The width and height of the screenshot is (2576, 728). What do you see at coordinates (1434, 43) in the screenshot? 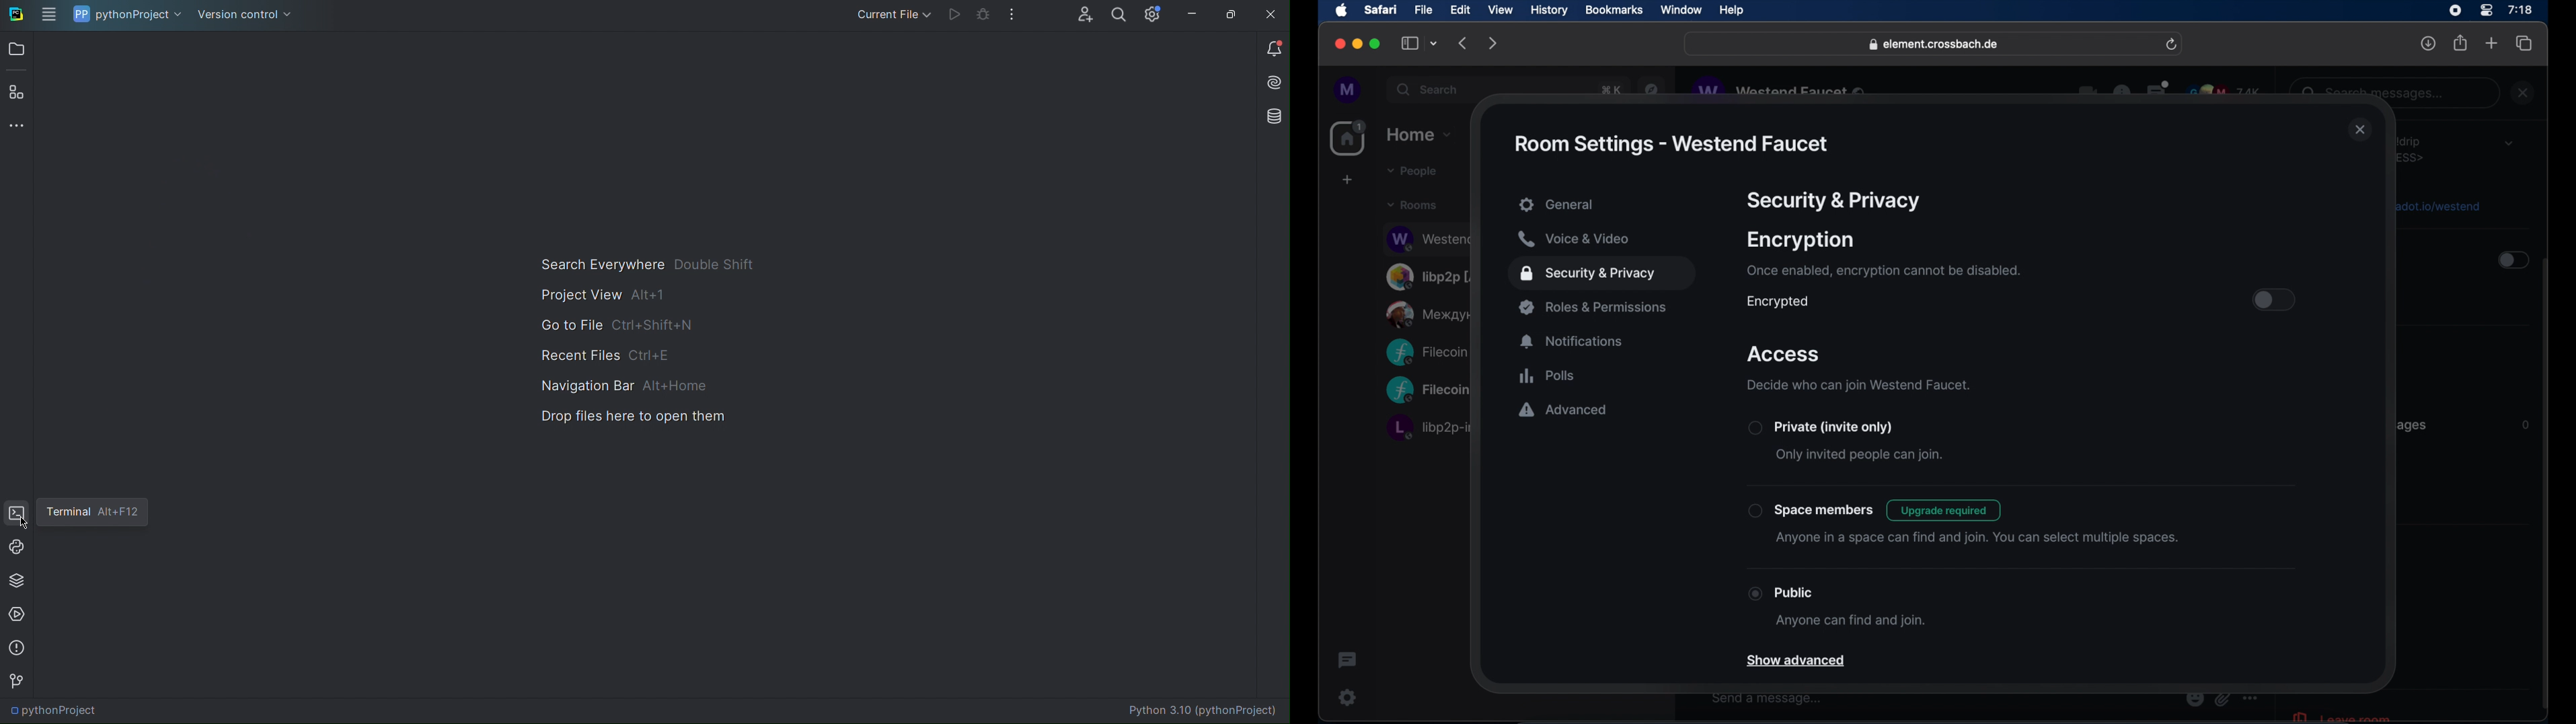
I see `tab group picker` at bounding box center [1434, 43].